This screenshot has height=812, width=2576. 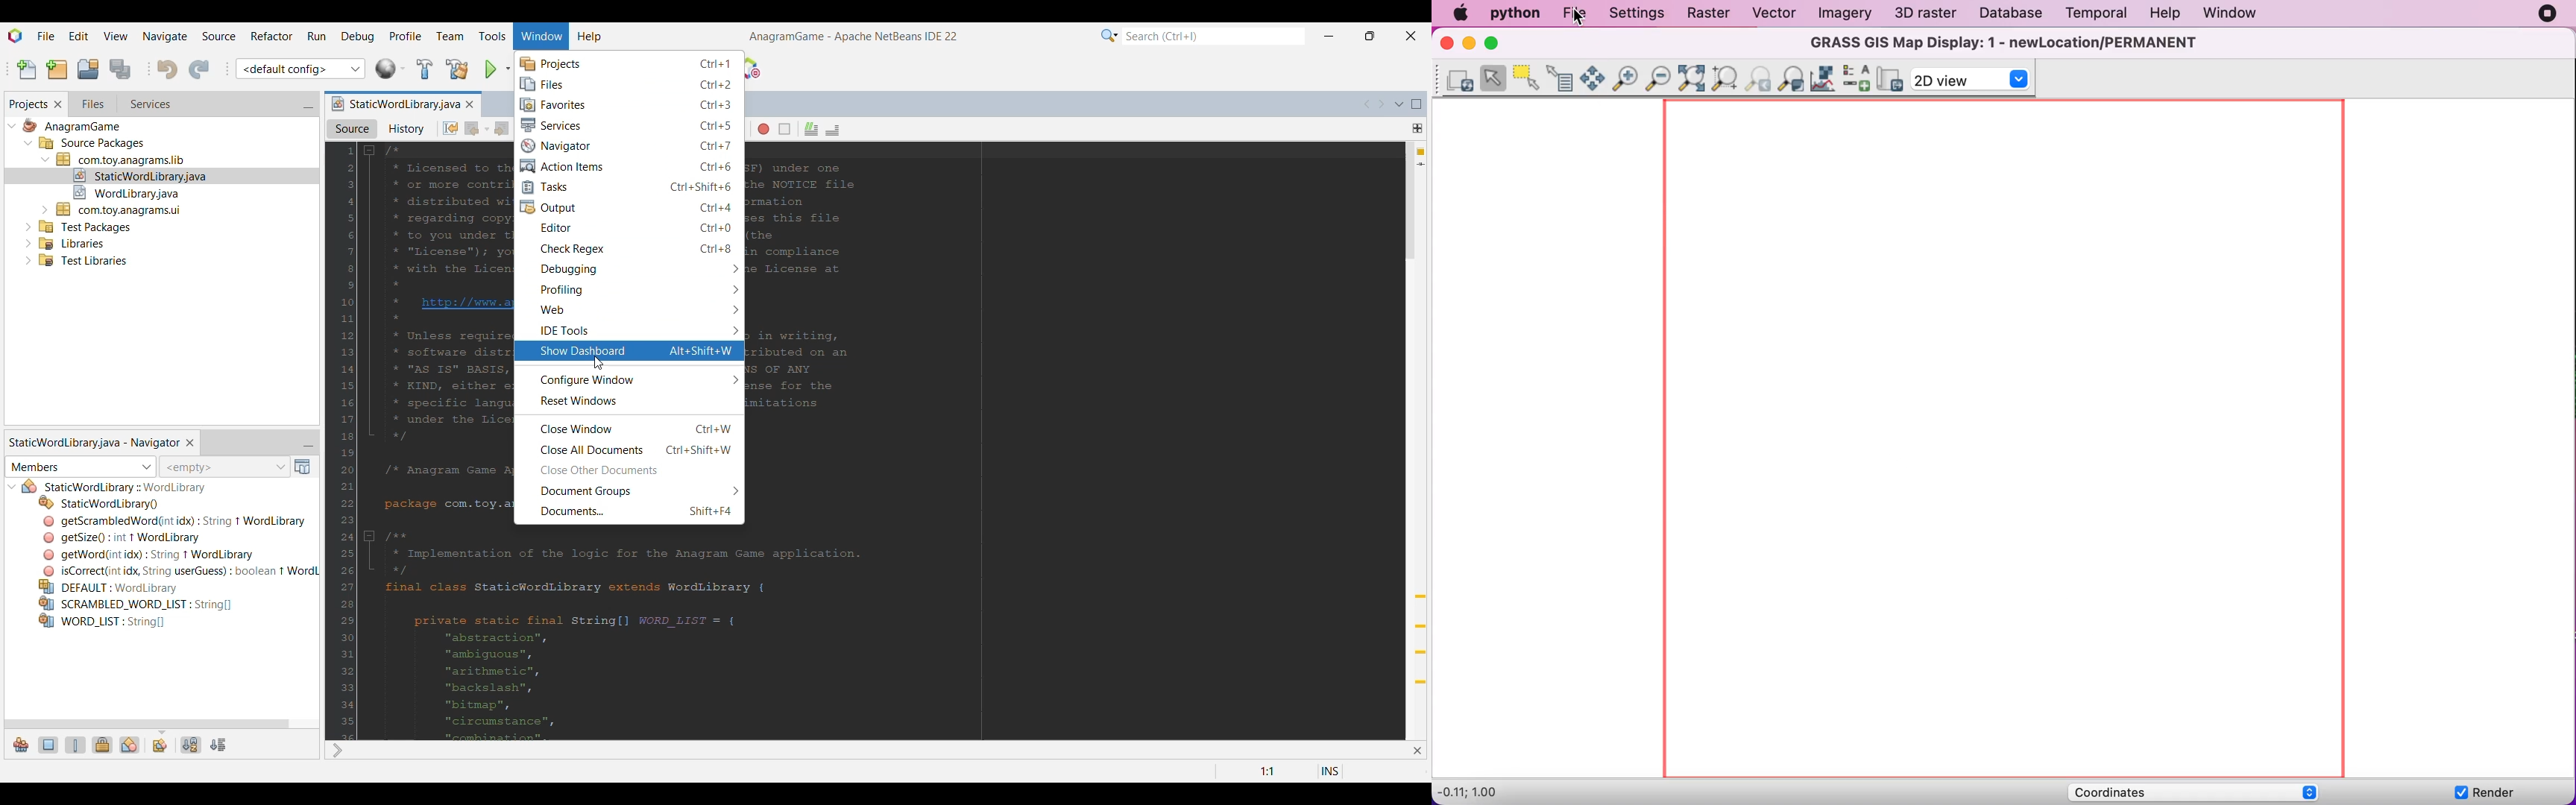 I want to click on Refactor menu, so click(x=271, y=36).